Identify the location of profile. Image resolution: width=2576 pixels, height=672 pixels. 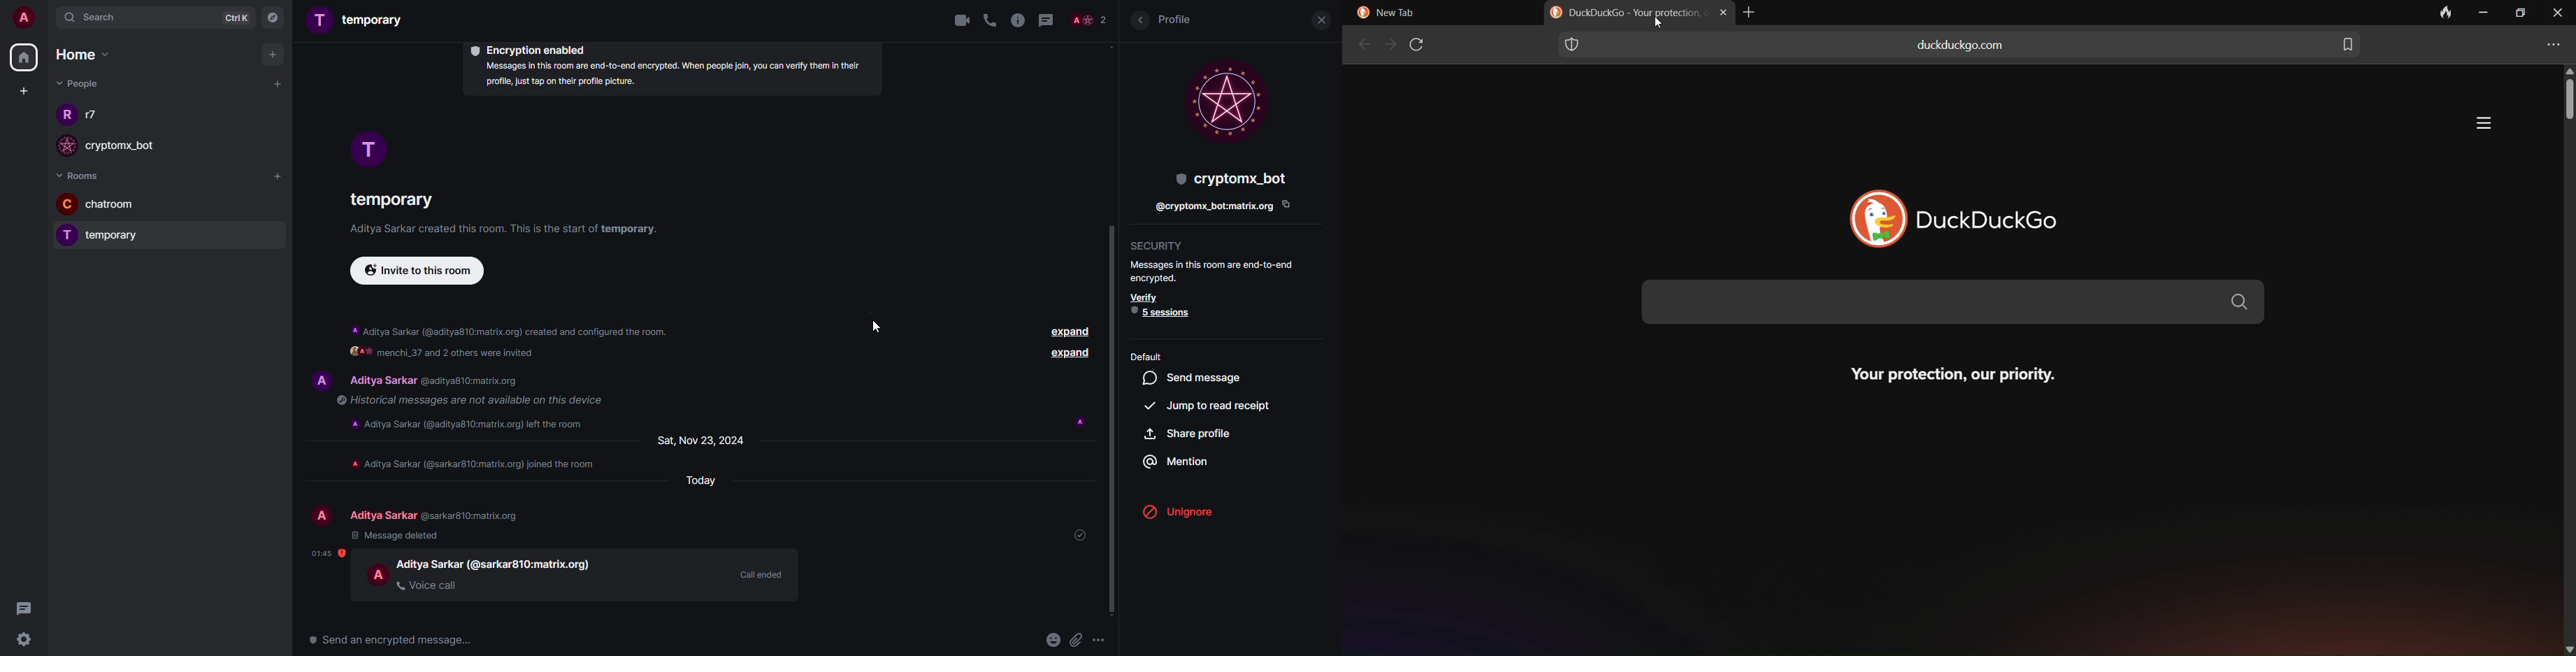
(1179, 20).